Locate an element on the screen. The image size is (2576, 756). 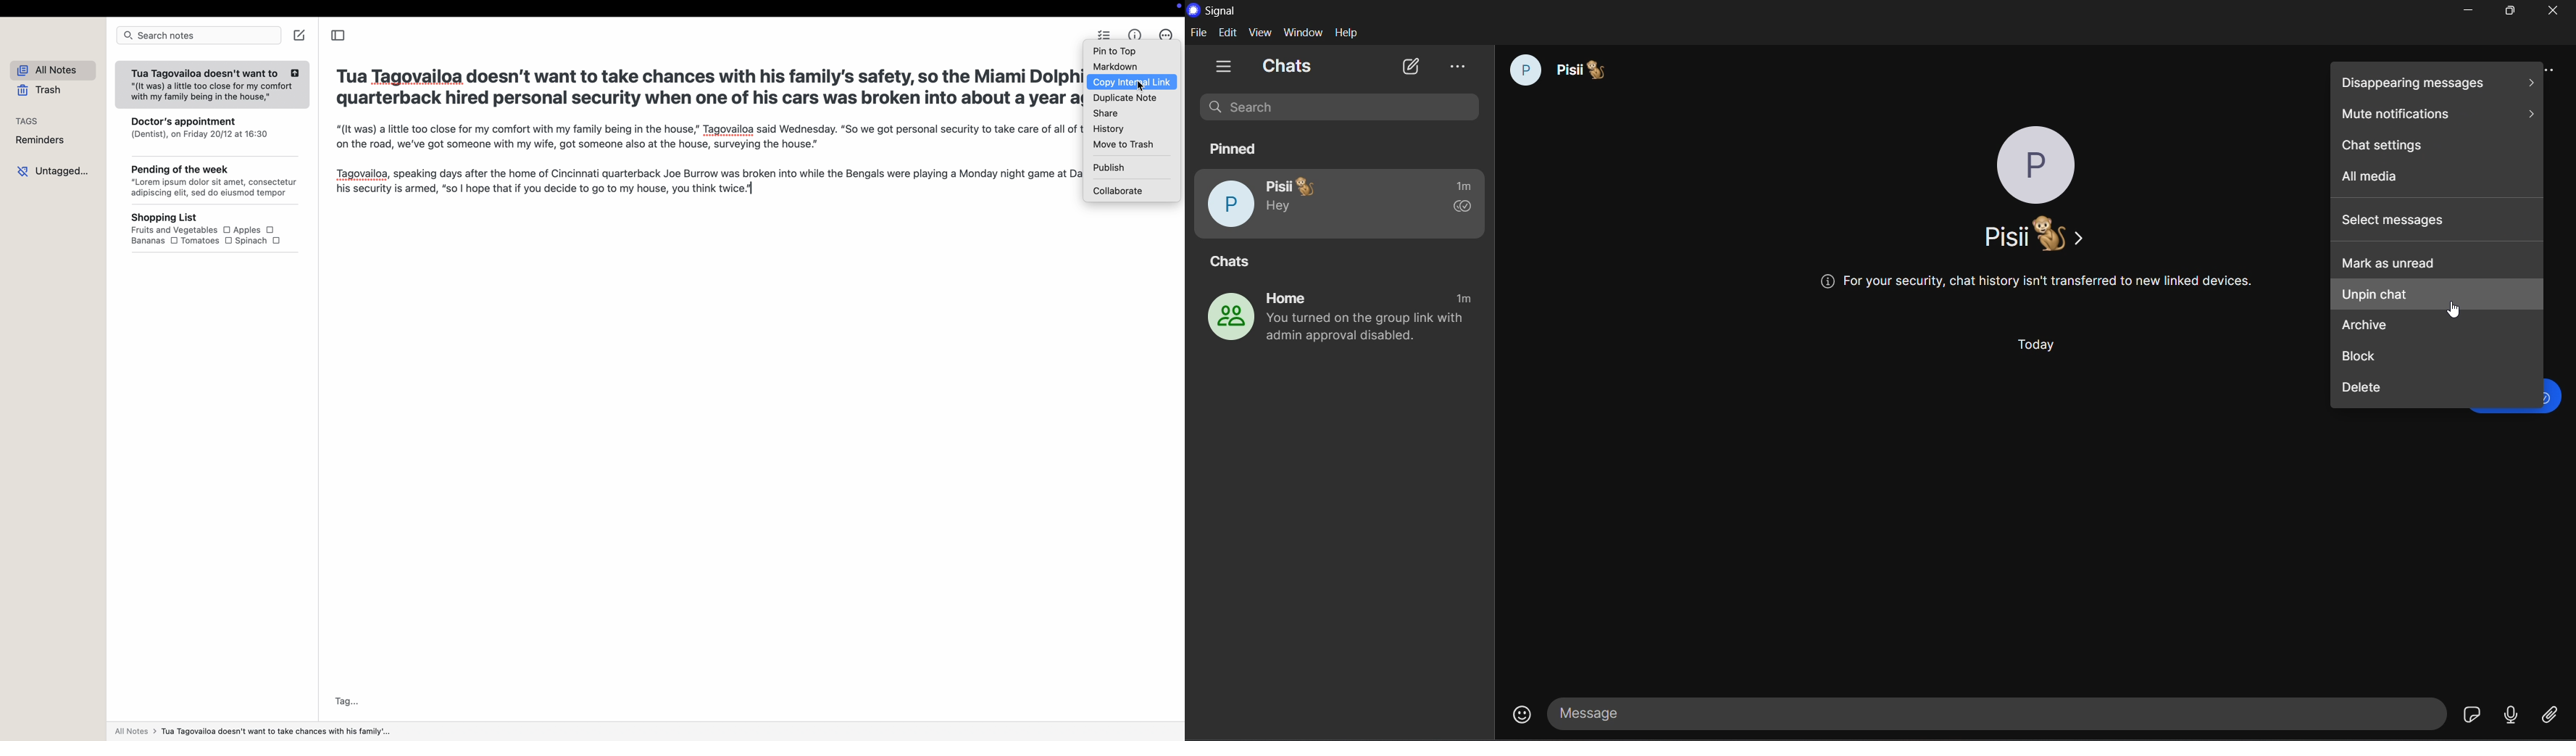
all notes is located at coordinates (49, 69).